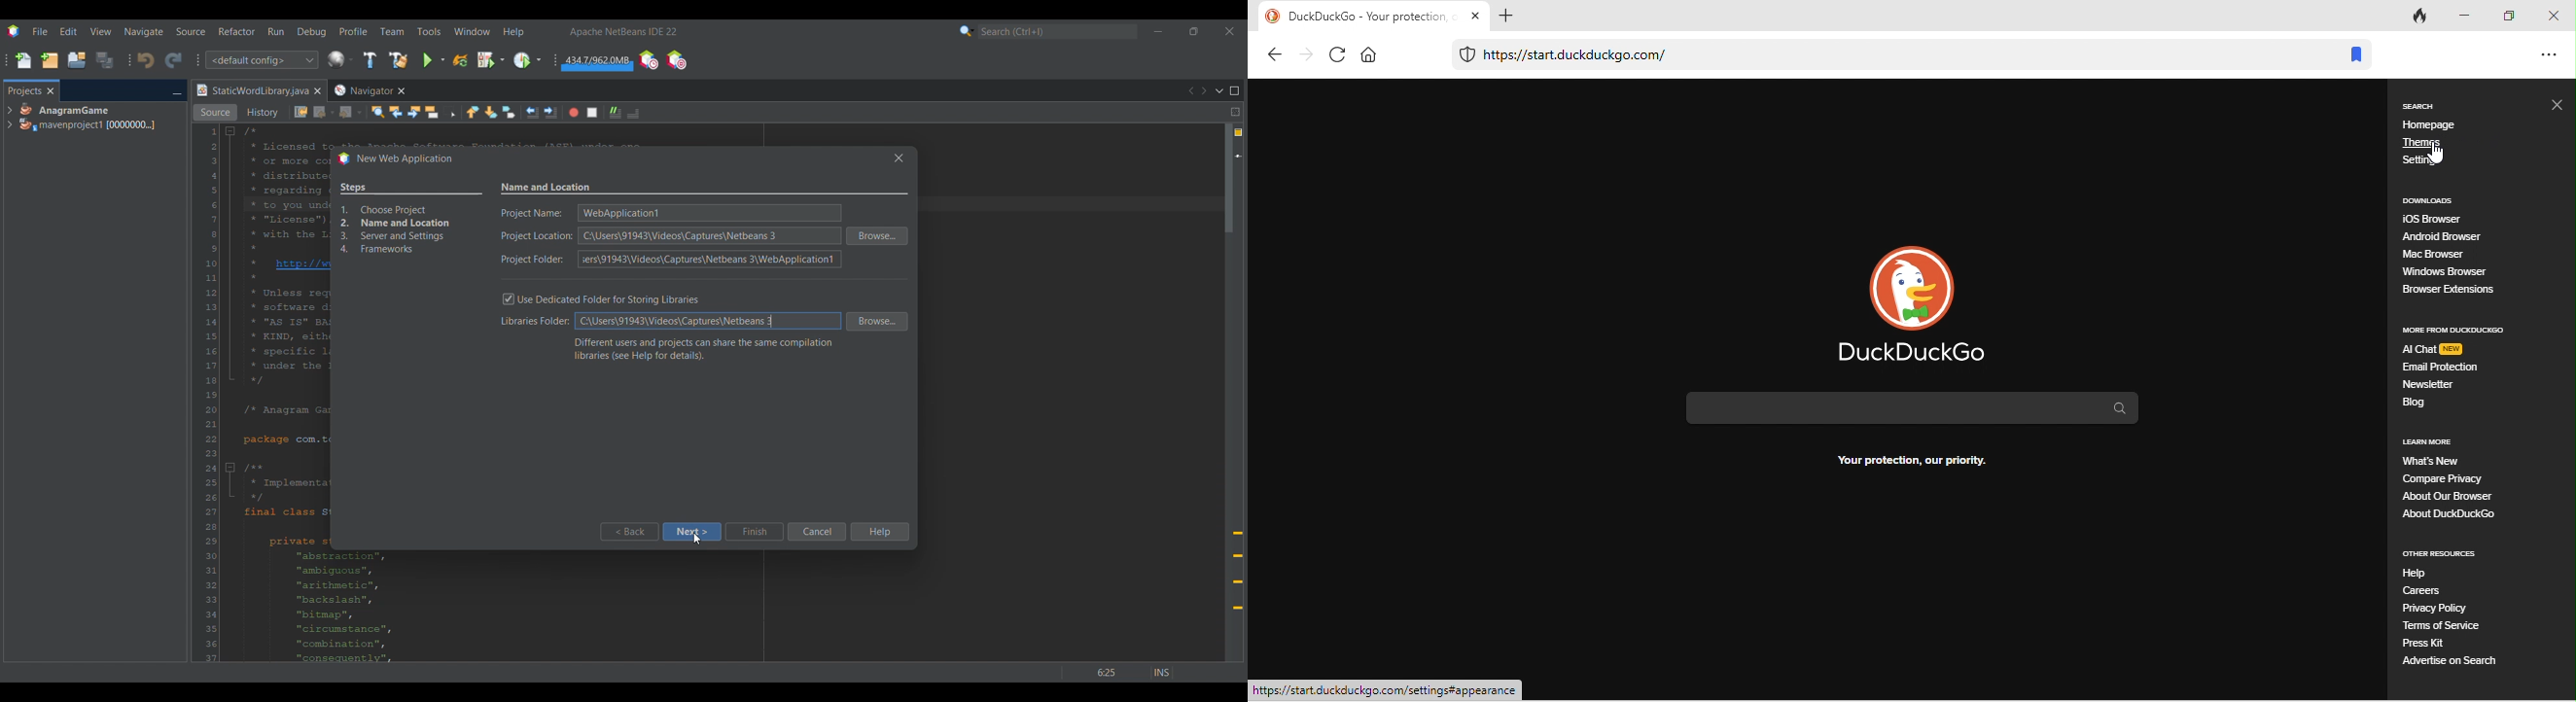 This screenshot has width=2576, height=728. Describe the element at coordinates (2453, 236) in the screenshot. I see `android browser` at that location.